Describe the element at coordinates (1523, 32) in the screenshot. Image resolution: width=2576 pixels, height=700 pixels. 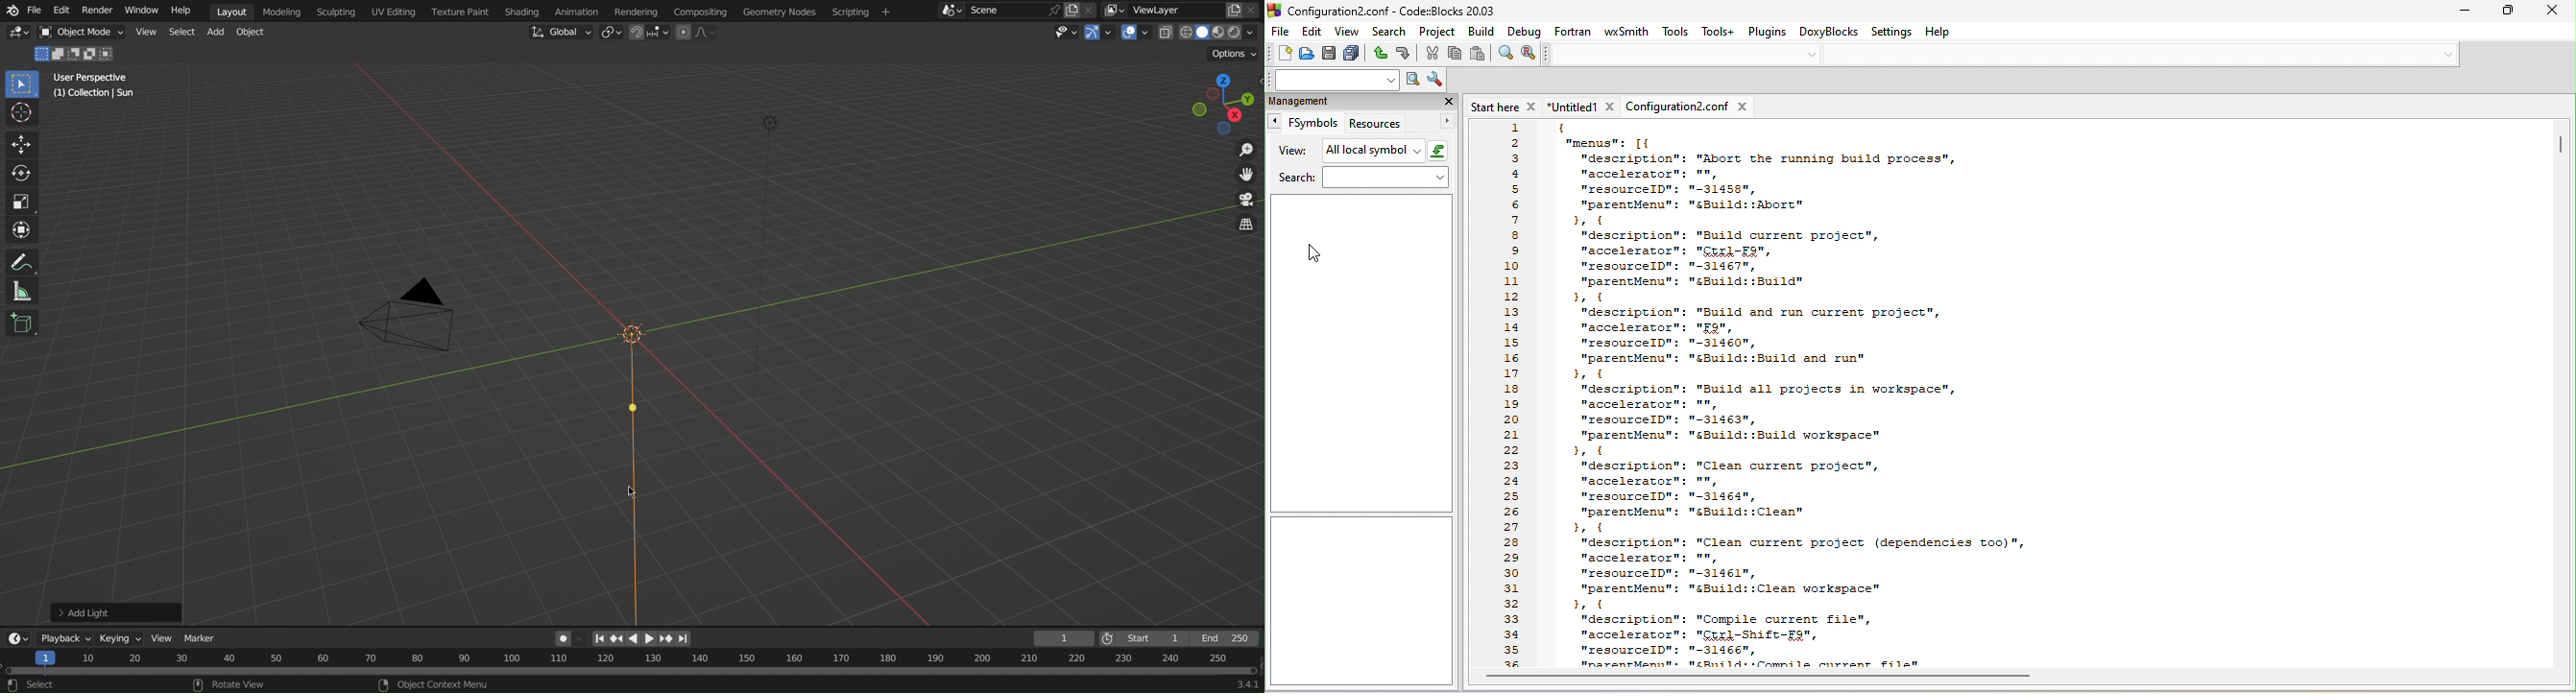
I see `debug` at that location.